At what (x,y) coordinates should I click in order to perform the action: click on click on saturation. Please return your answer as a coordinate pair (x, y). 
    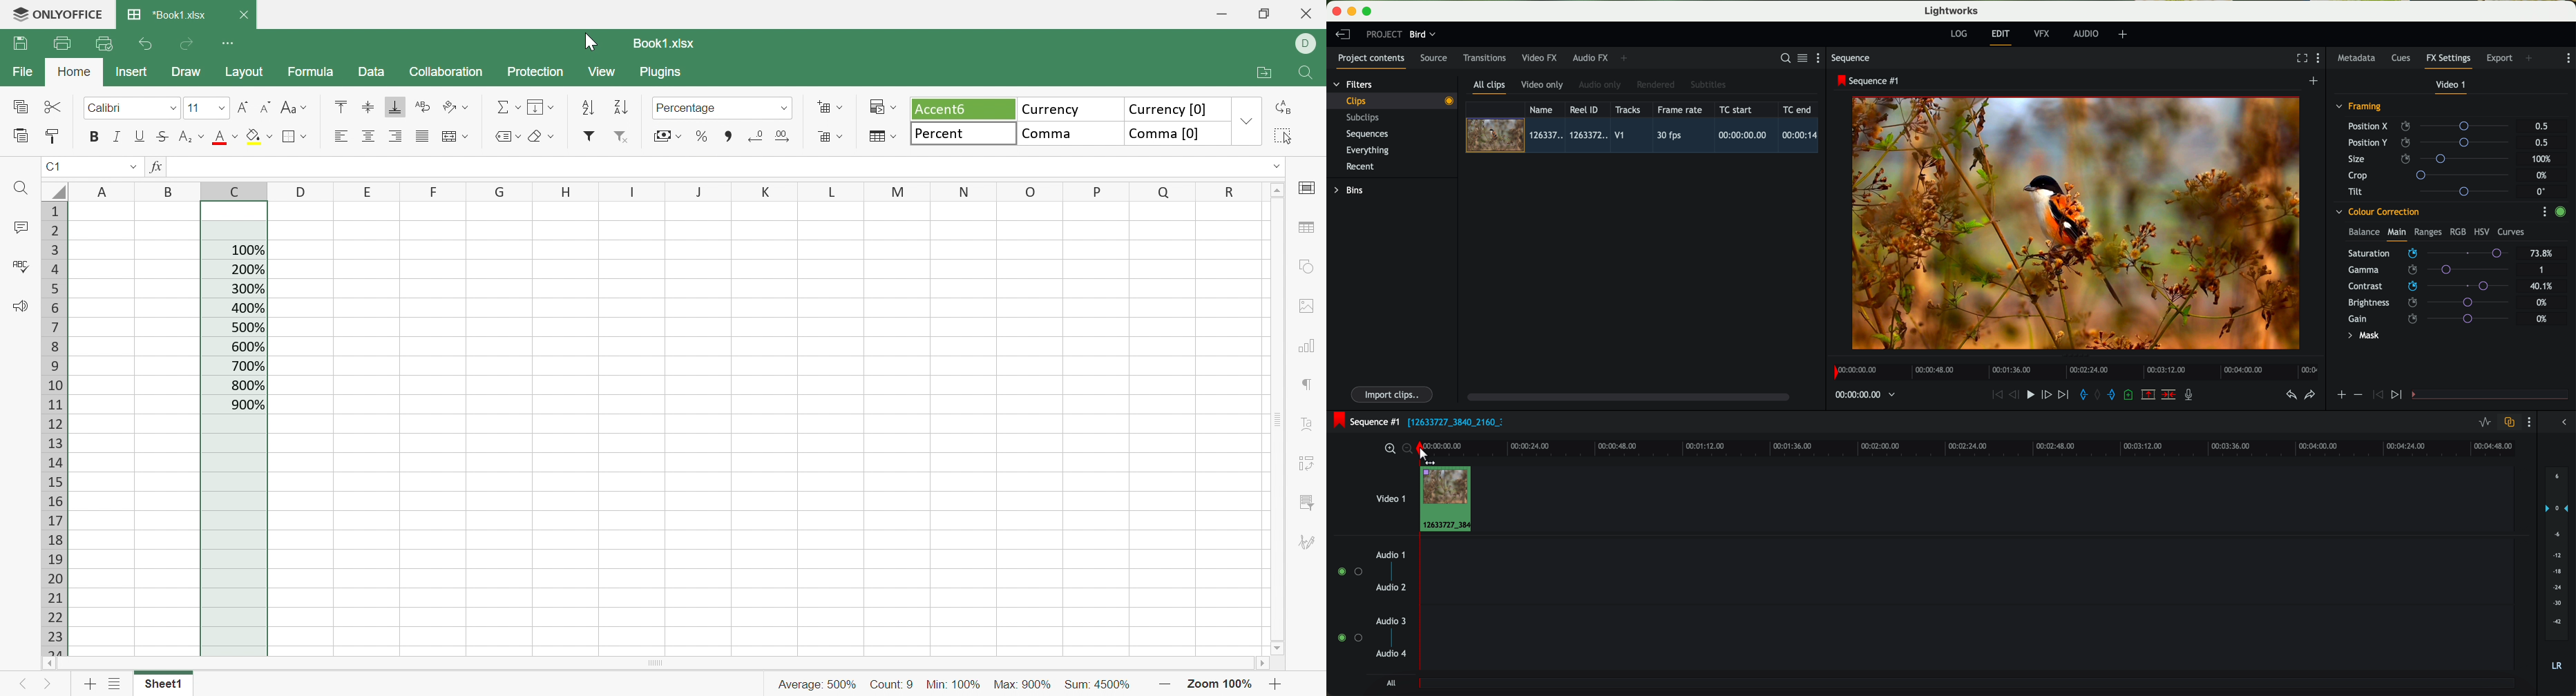
    Looking at the image, I should click on (2424, 271).